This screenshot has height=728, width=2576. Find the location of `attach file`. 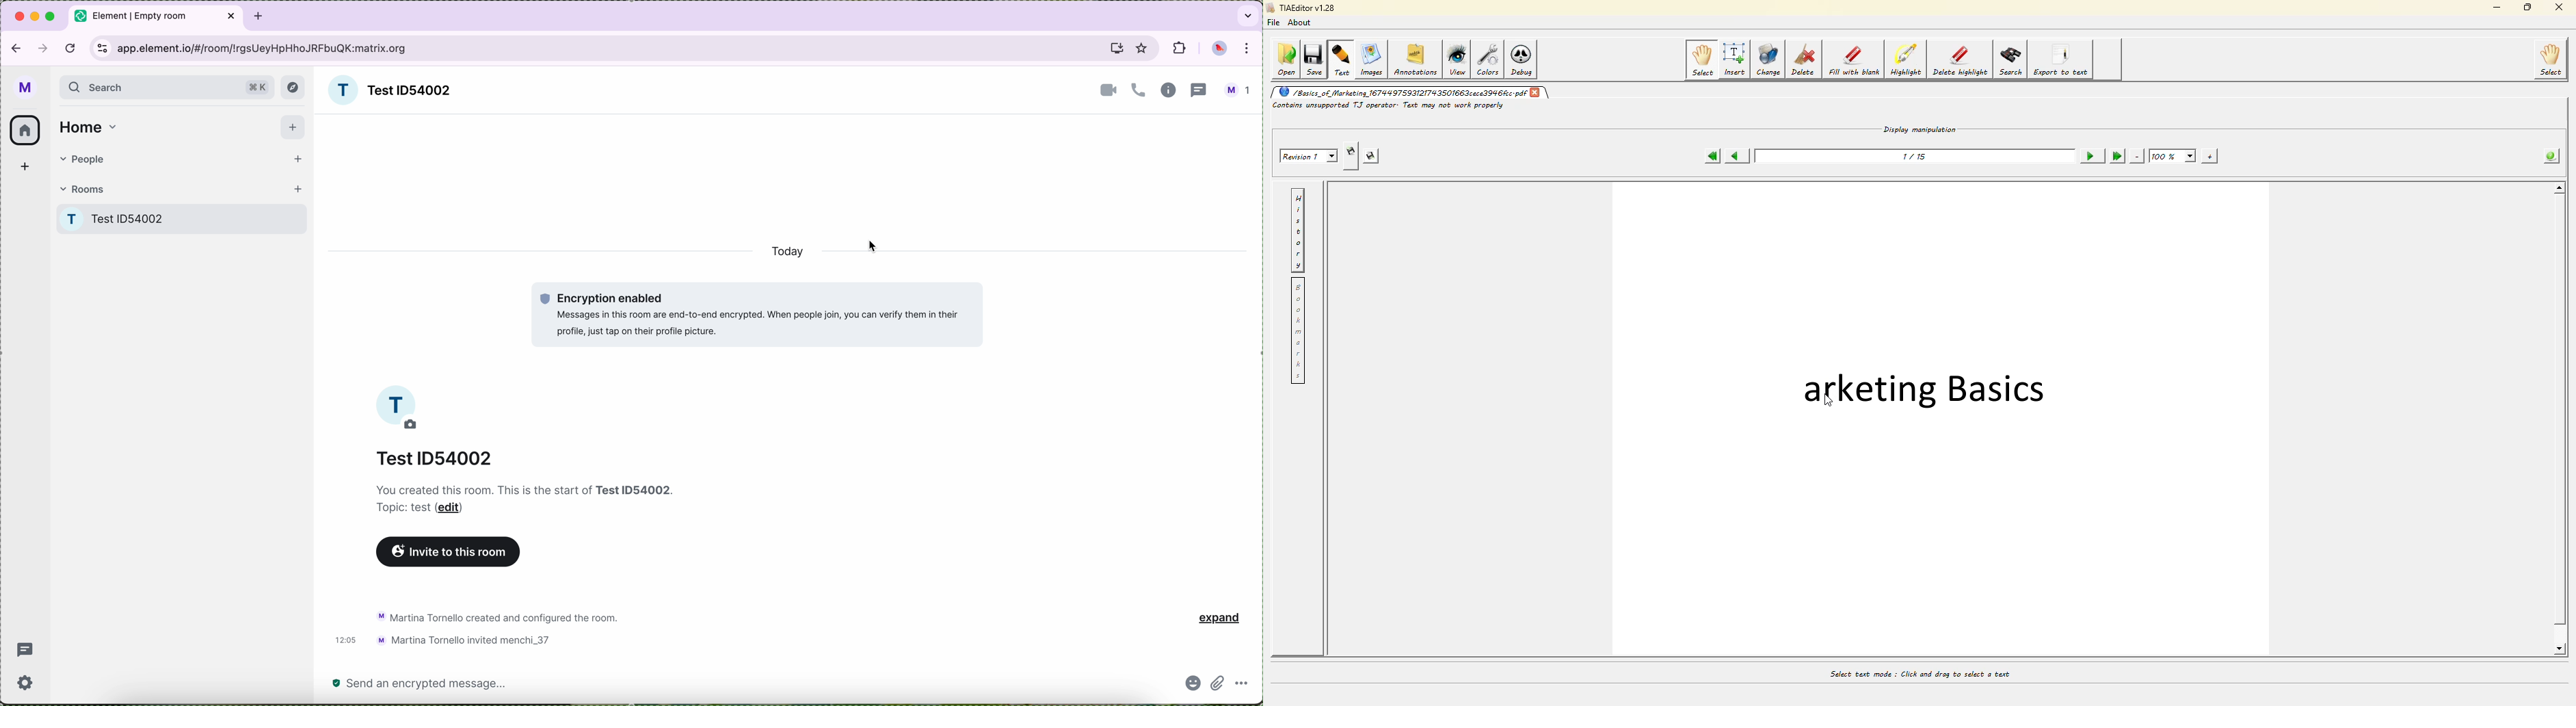

attach file is located at coordinates (1221, 686).